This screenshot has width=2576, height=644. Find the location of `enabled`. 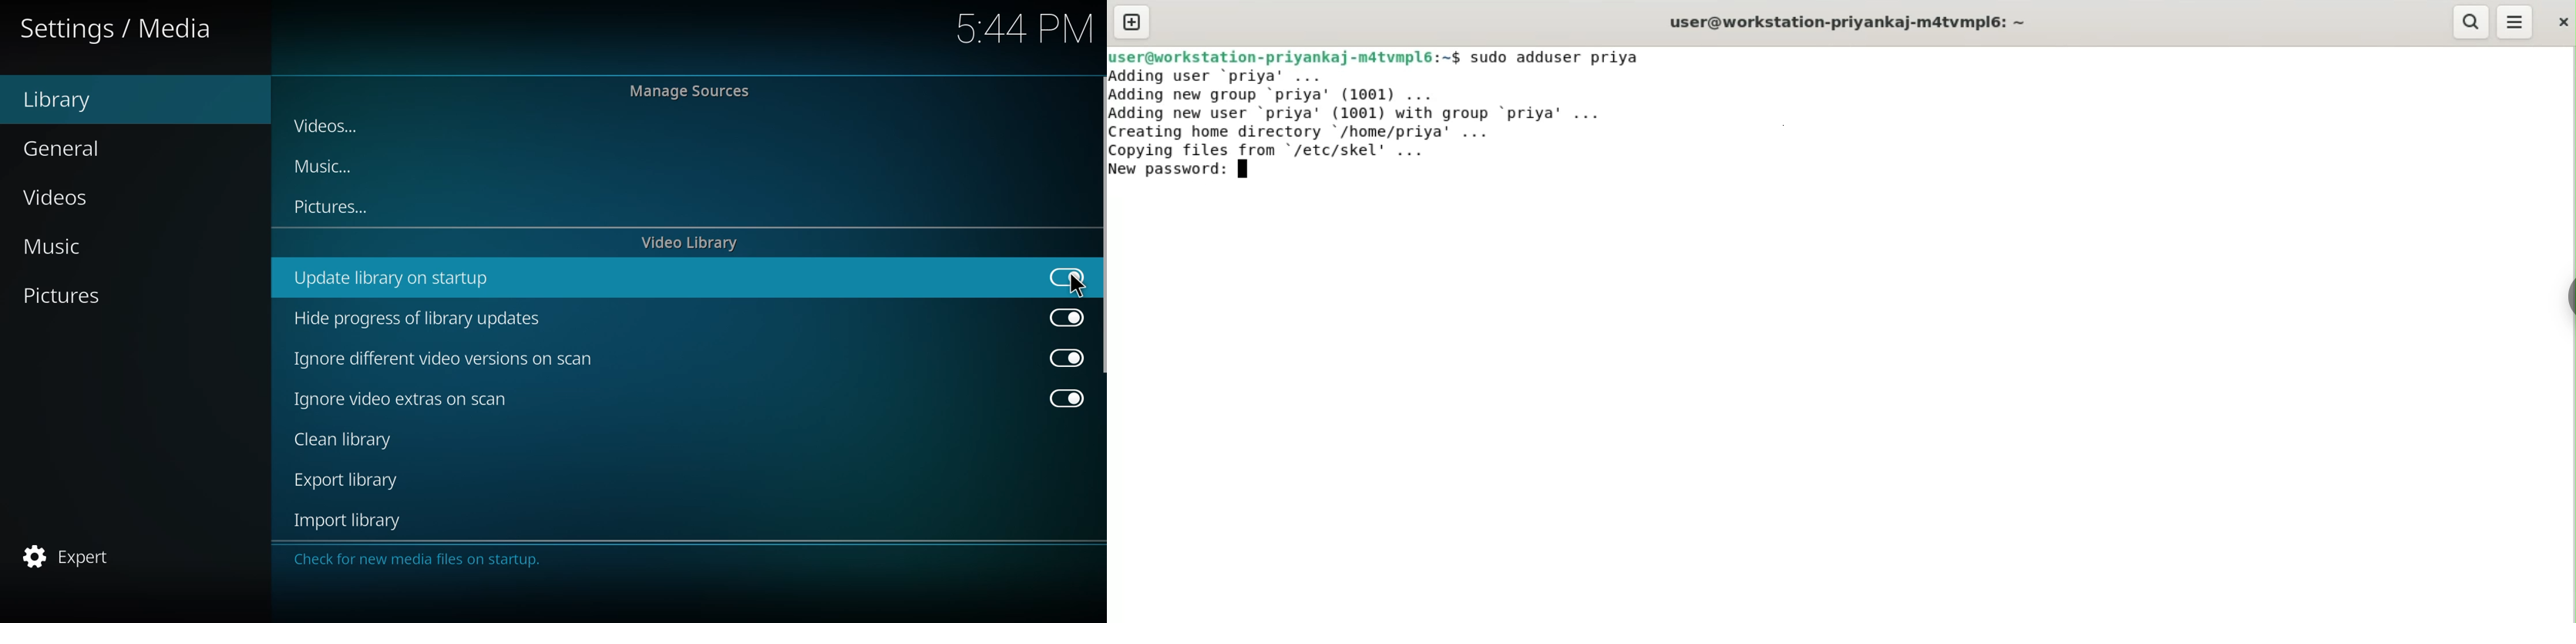

enabled is located at coordinates (1061, 396).